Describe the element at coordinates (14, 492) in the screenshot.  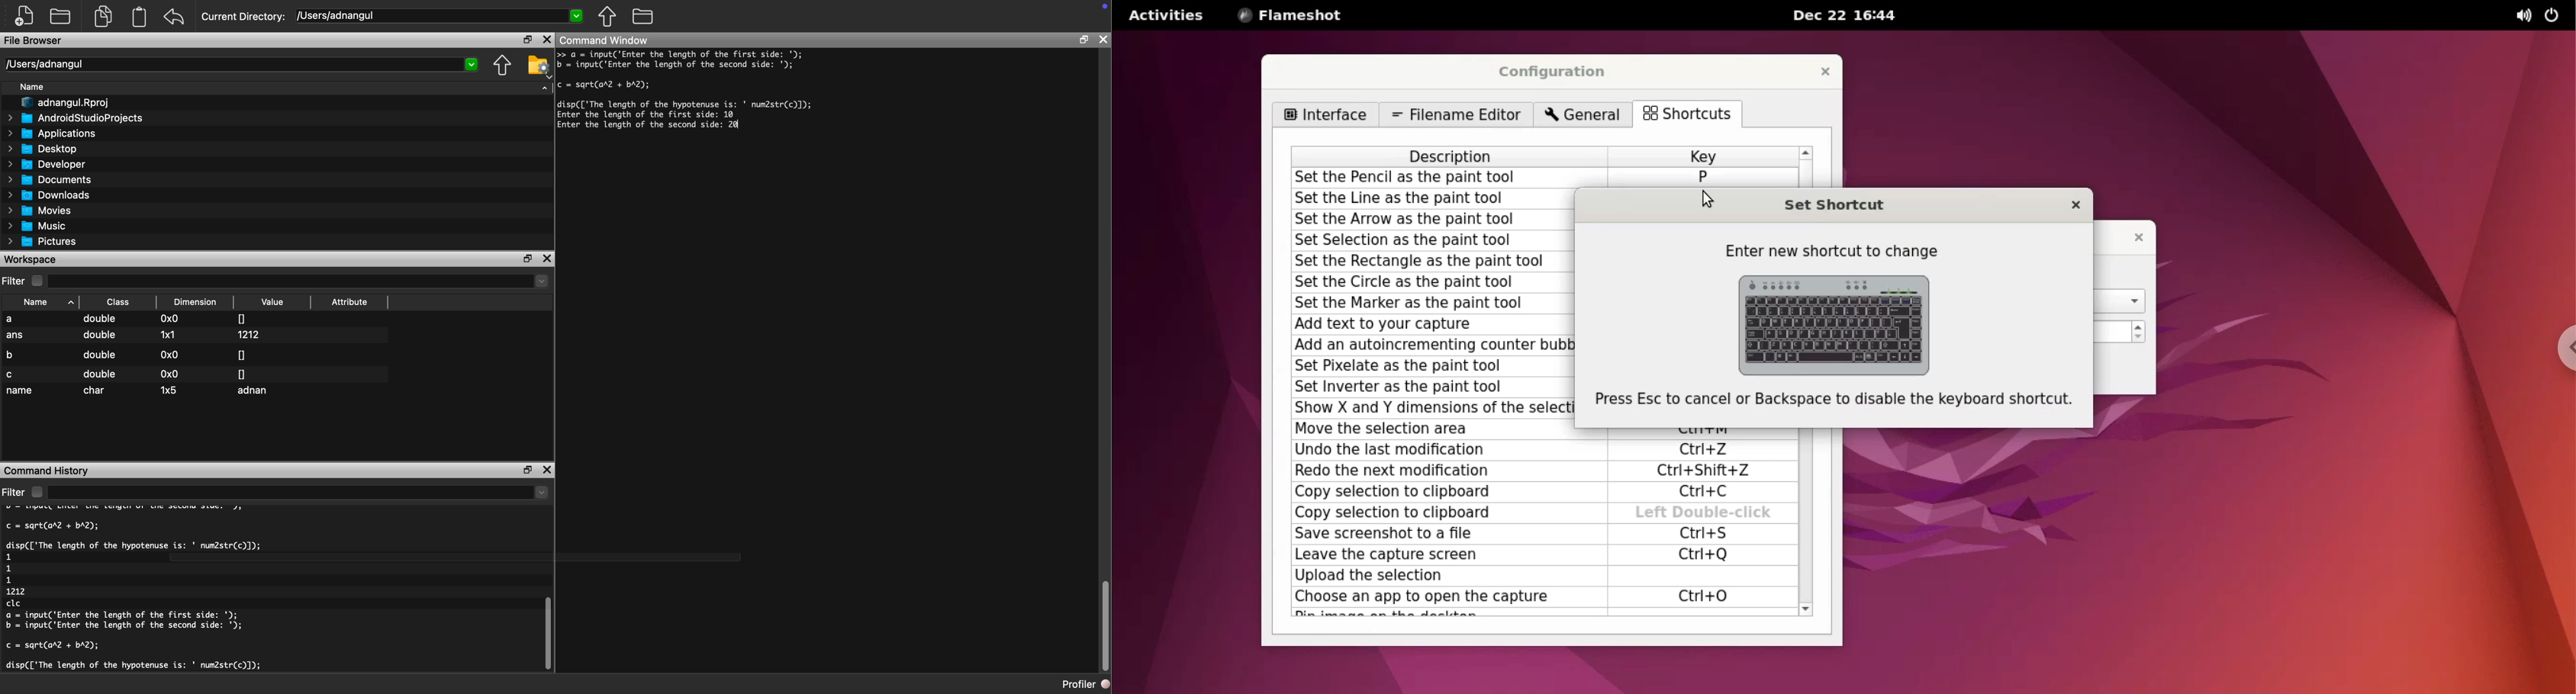
I see `filter` at that location.